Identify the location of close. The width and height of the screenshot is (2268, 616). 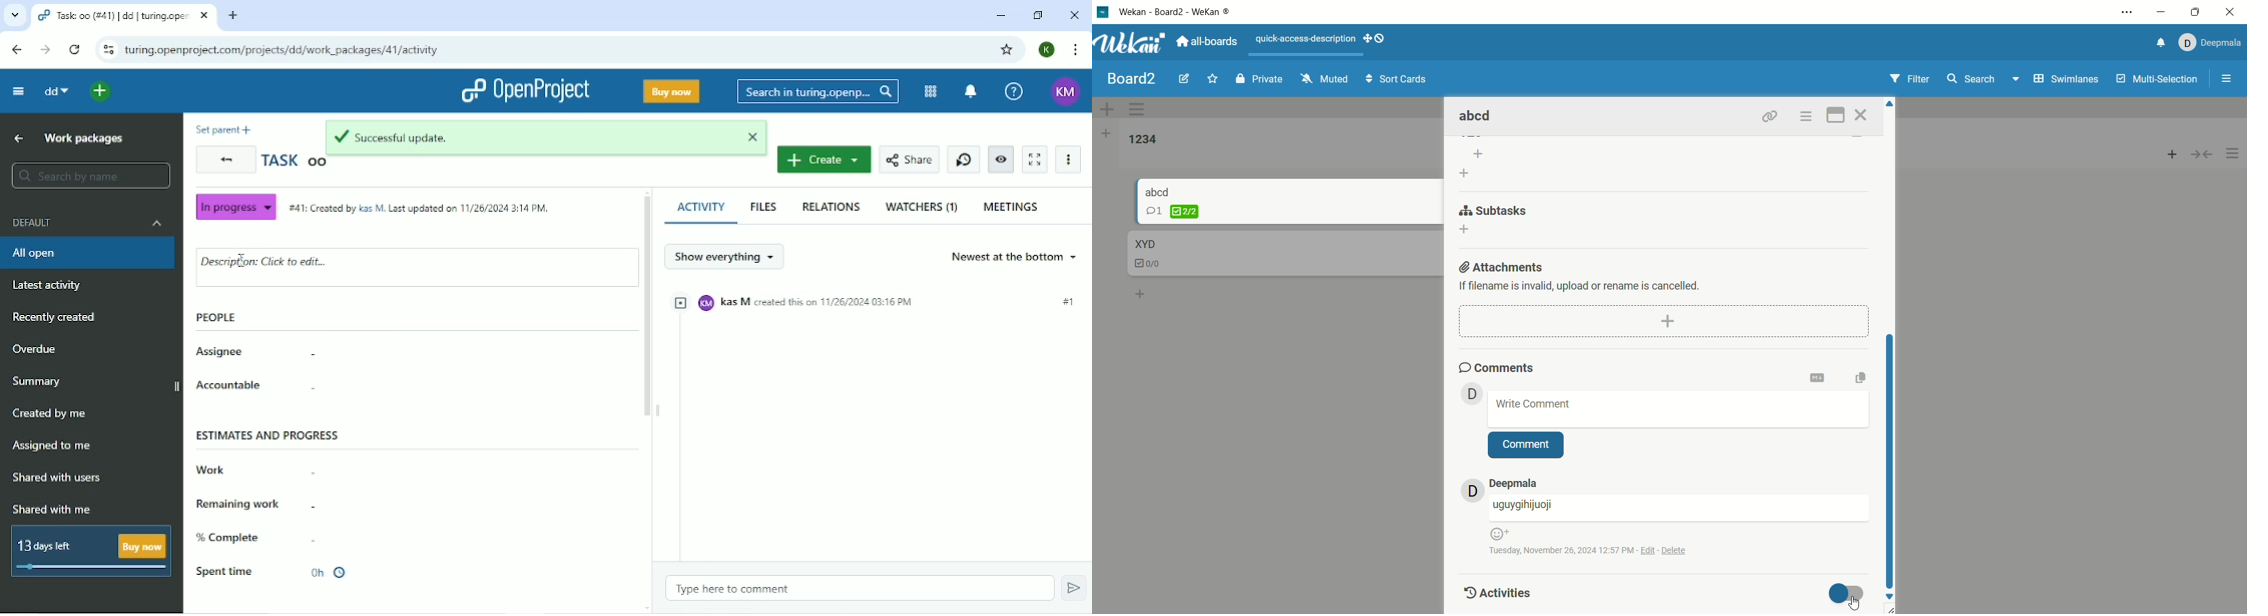
(2229, 14).